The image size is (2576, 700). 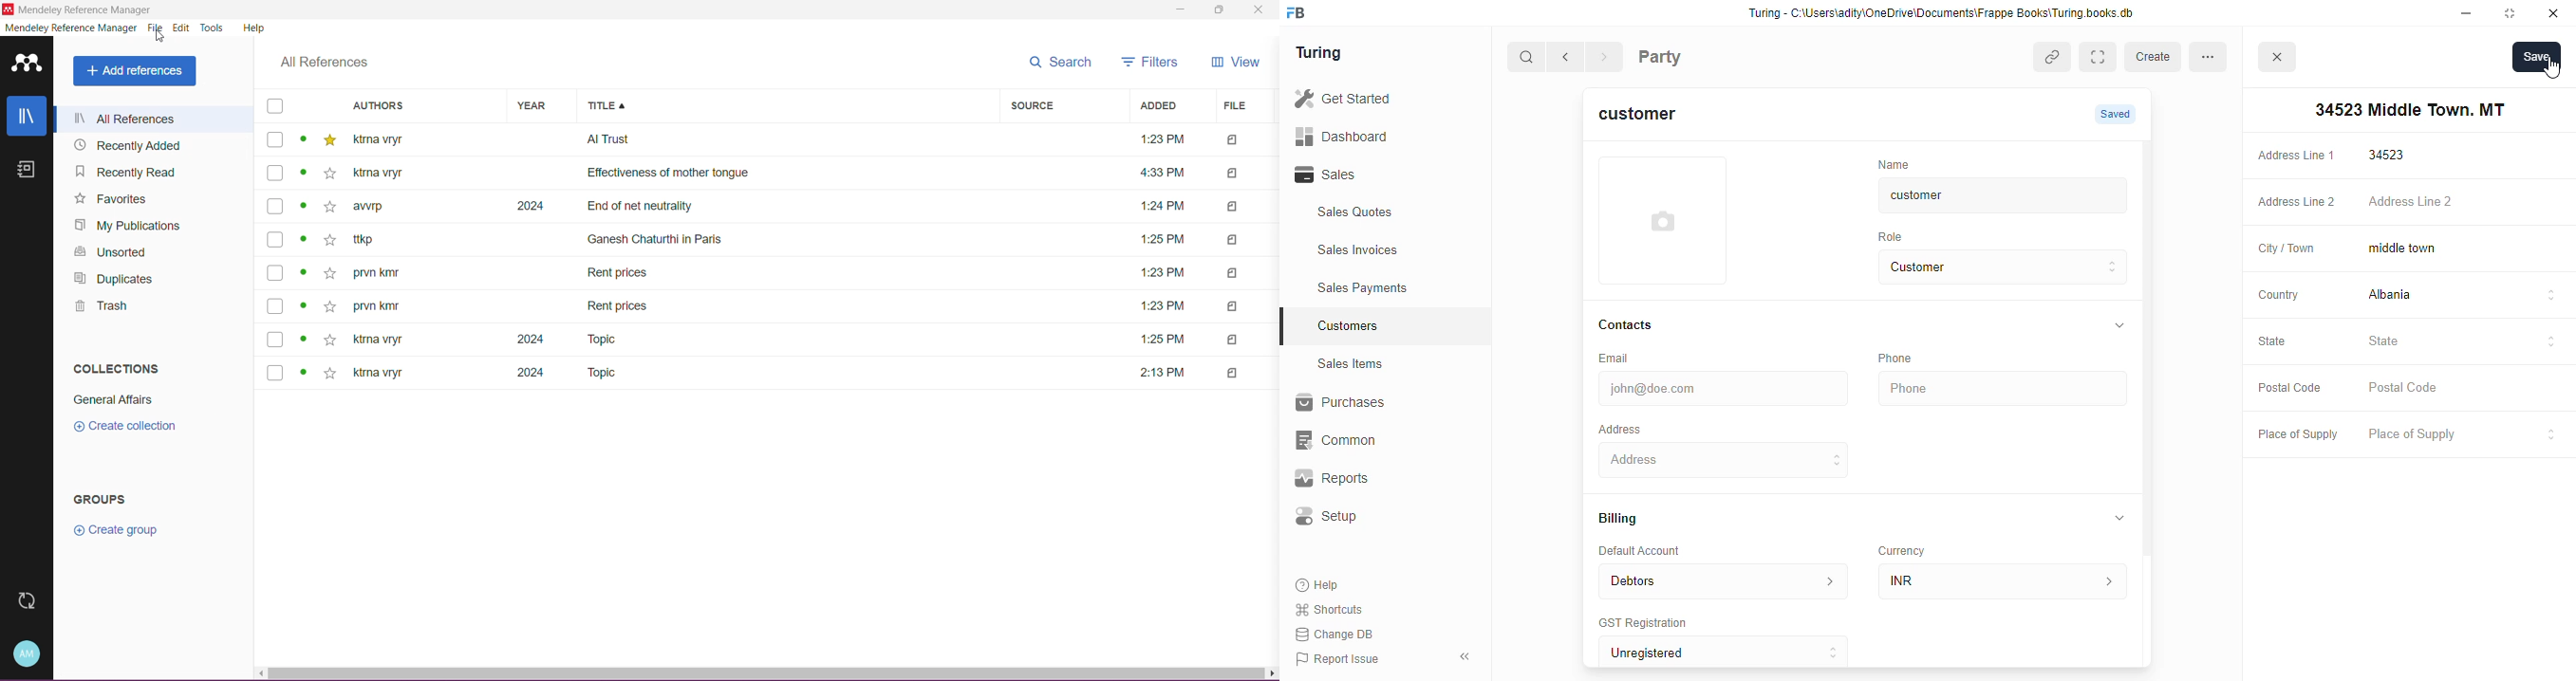 What do you see at coordinates (1372, 175) in the screenshot?
I see `Sales` at bounding box center [1372, 175].